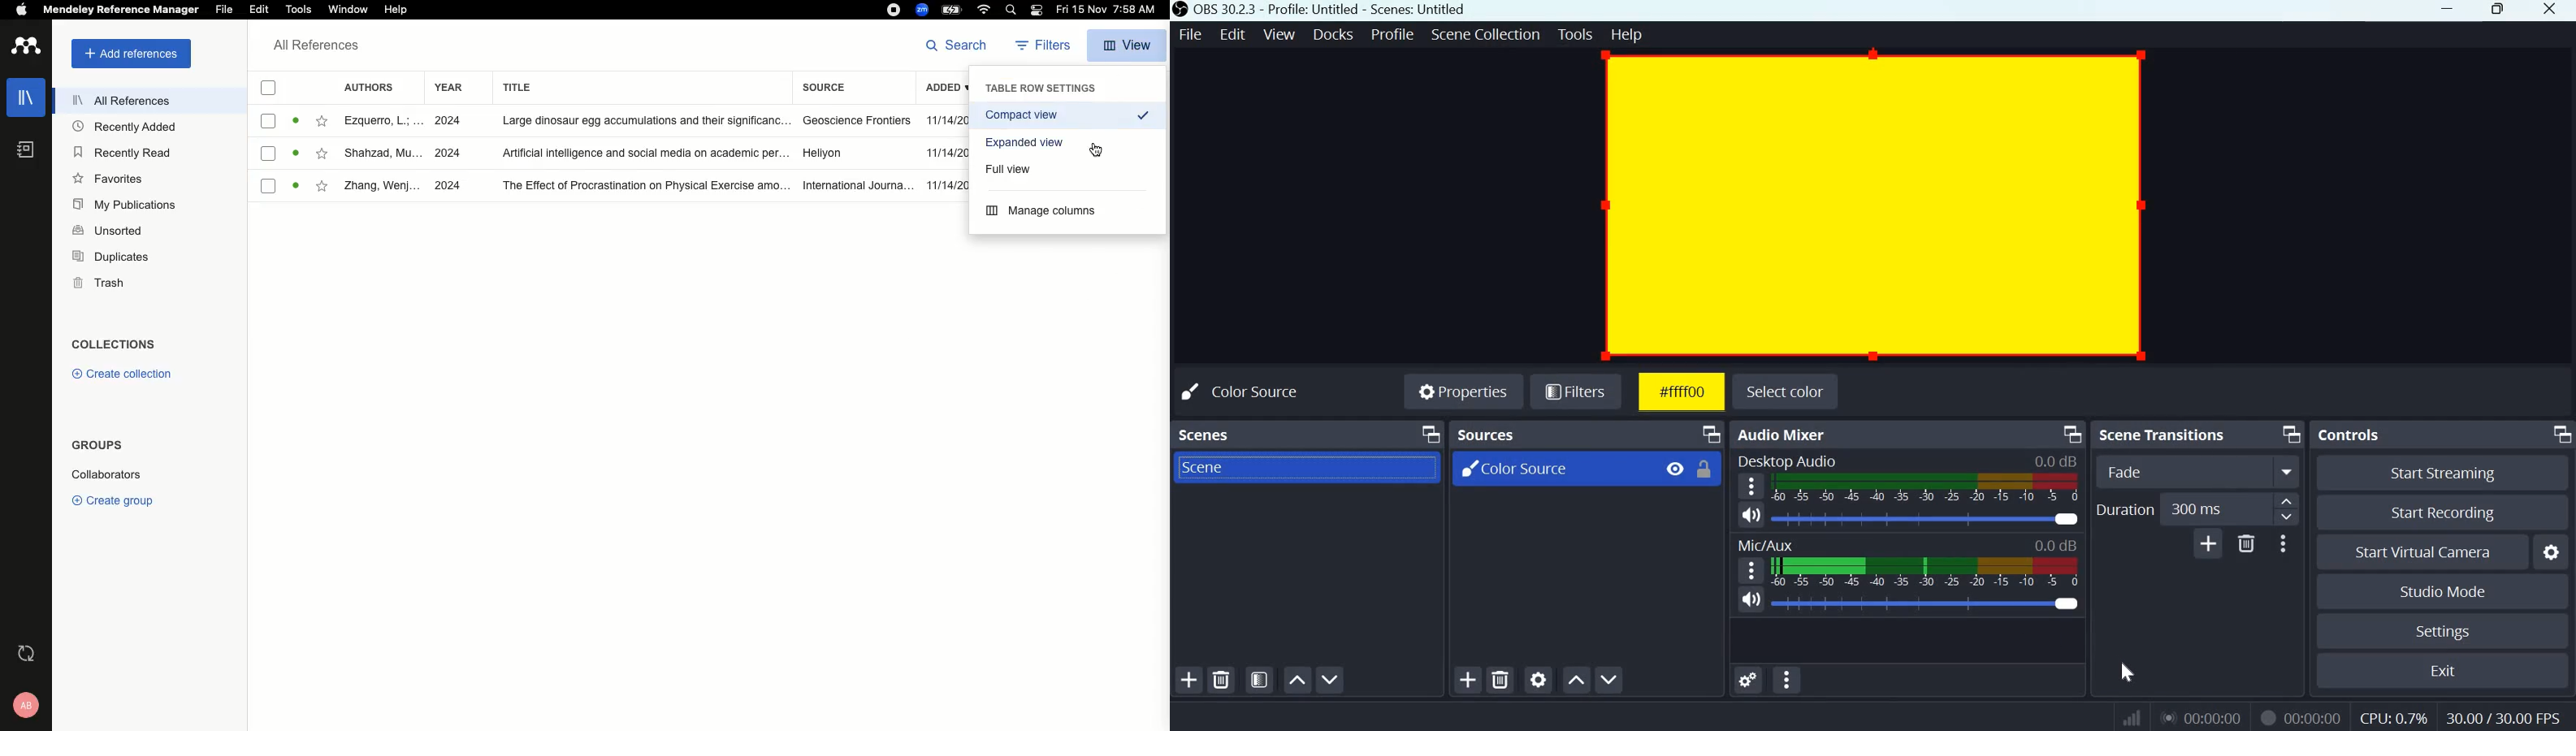 The width and height of the screenshot is (2576, 756). I want to click on Full view, so click(1011, 167).